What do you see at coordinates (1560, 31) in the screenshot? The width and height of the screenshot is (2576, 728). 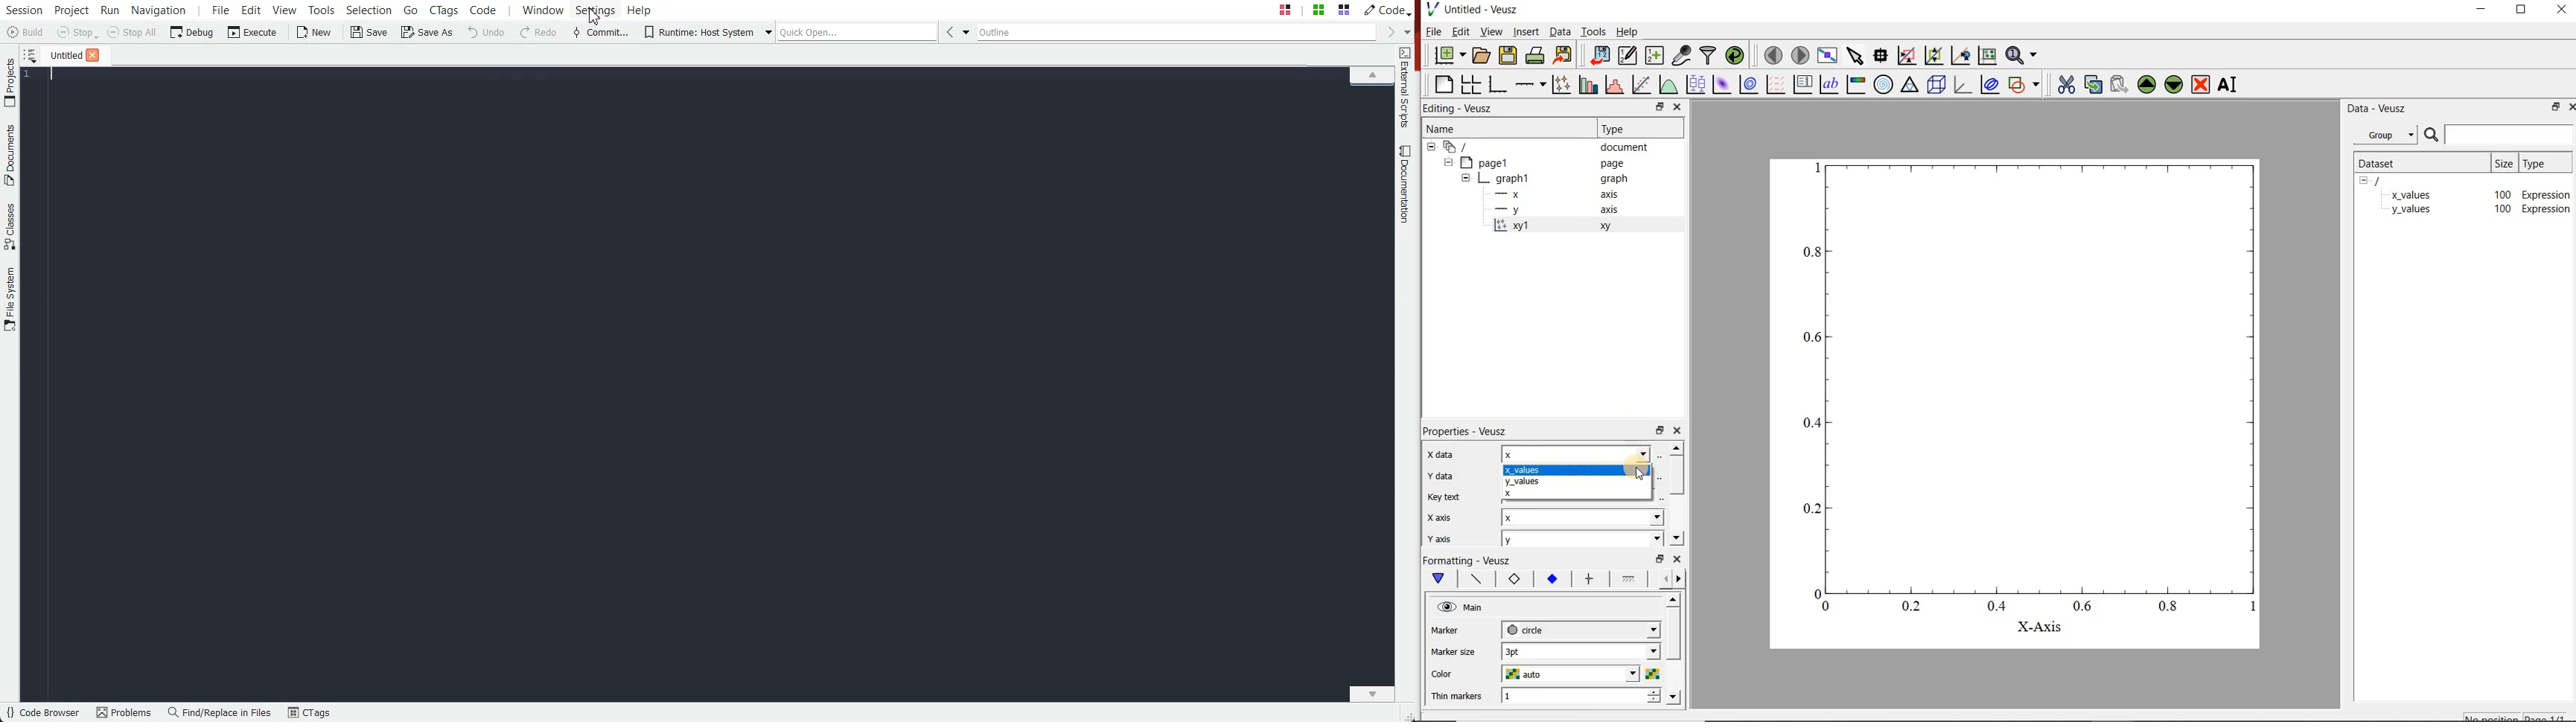 I see `data` at bounding box center [1560, 31].